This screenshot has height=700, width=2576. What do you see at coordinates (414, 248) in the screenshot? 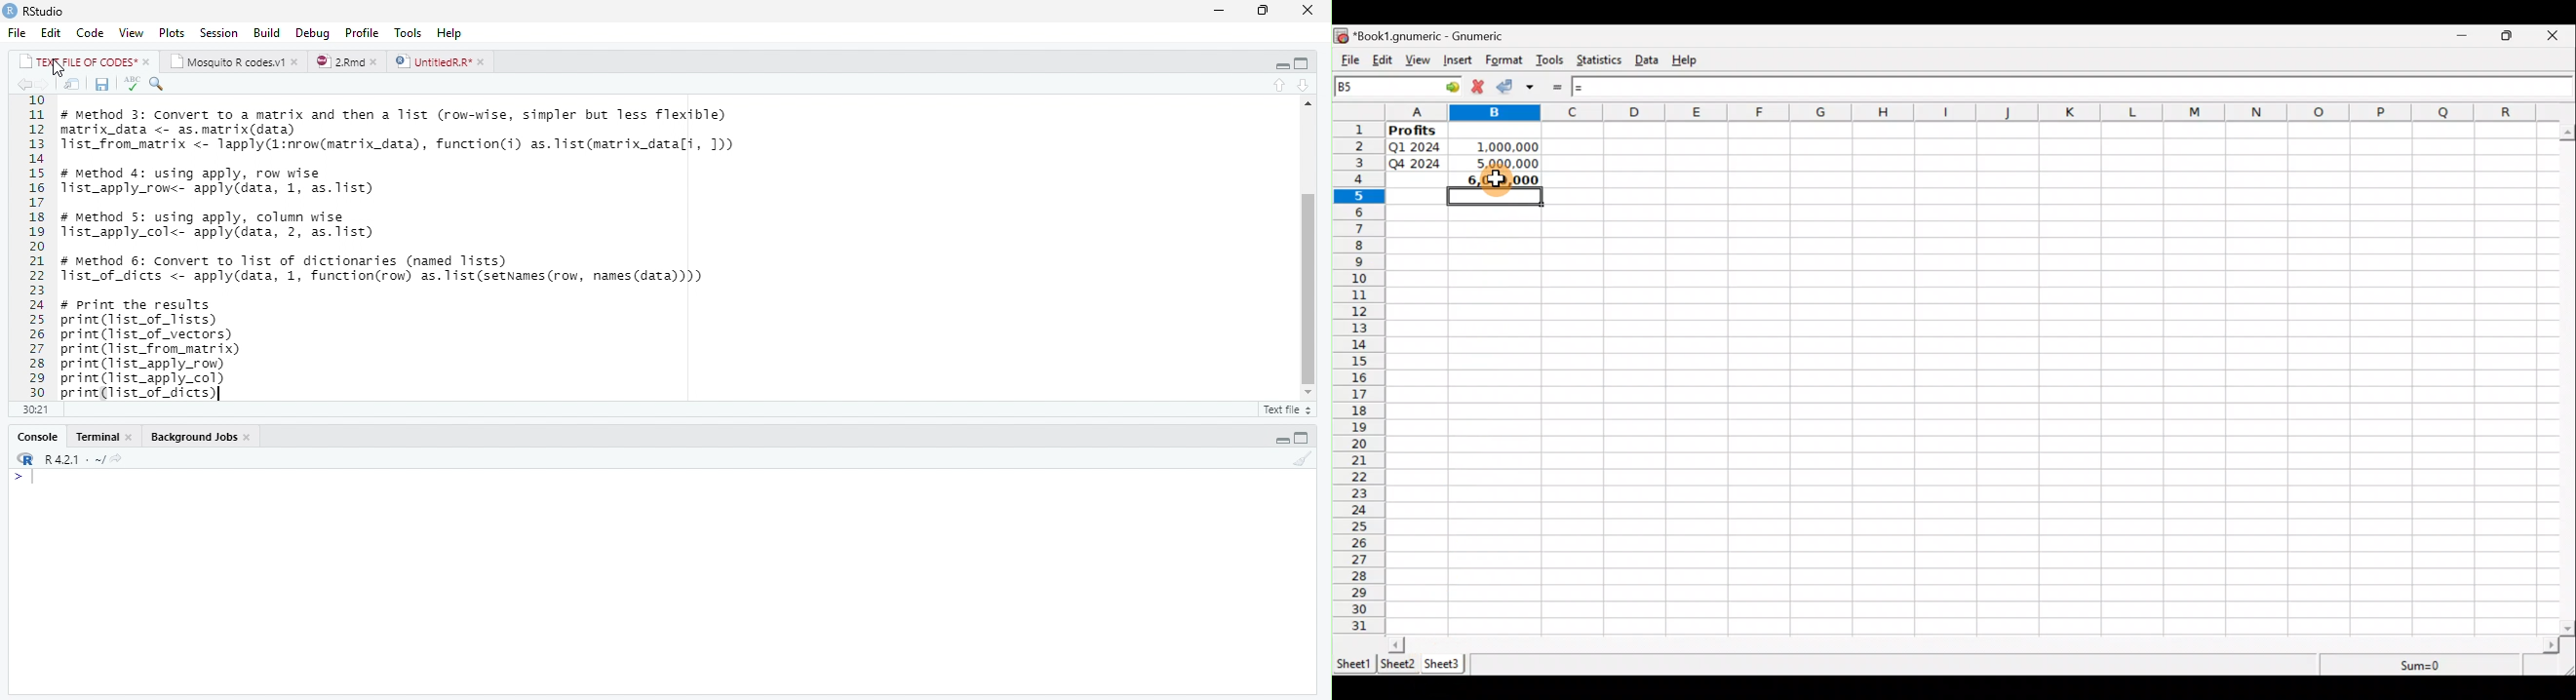
I see `# Method 3: Convert to a matrix and then a list (row-wise, simpler but less flexible)matrix_data <- as.matrix(data)1ist_from matrix <- lapply(1:nrow(matrix_data), function(i) as.list(matrix_datali, 1))# method 4: using apply, row wise1i5t_apply_row<- apply(data, 1, as.list)# method 5: using apply, column wise1ist_apply_col<- apply(data, 2, as.list)# method 6: Convert to 1ist of dictionaries (named 1ists)1ist_of dicts <- apply(data, 1, function(row) as.1ist(setNames(row, names(data))))# print the resultsprint (1ist_of_1ists)print (11st_of vectors)print (11st_fron_matrix)print (115t_apply_row)print (115t_apply_col)orint(1ist_of_dicts)|` at bounding box center [414, 248].